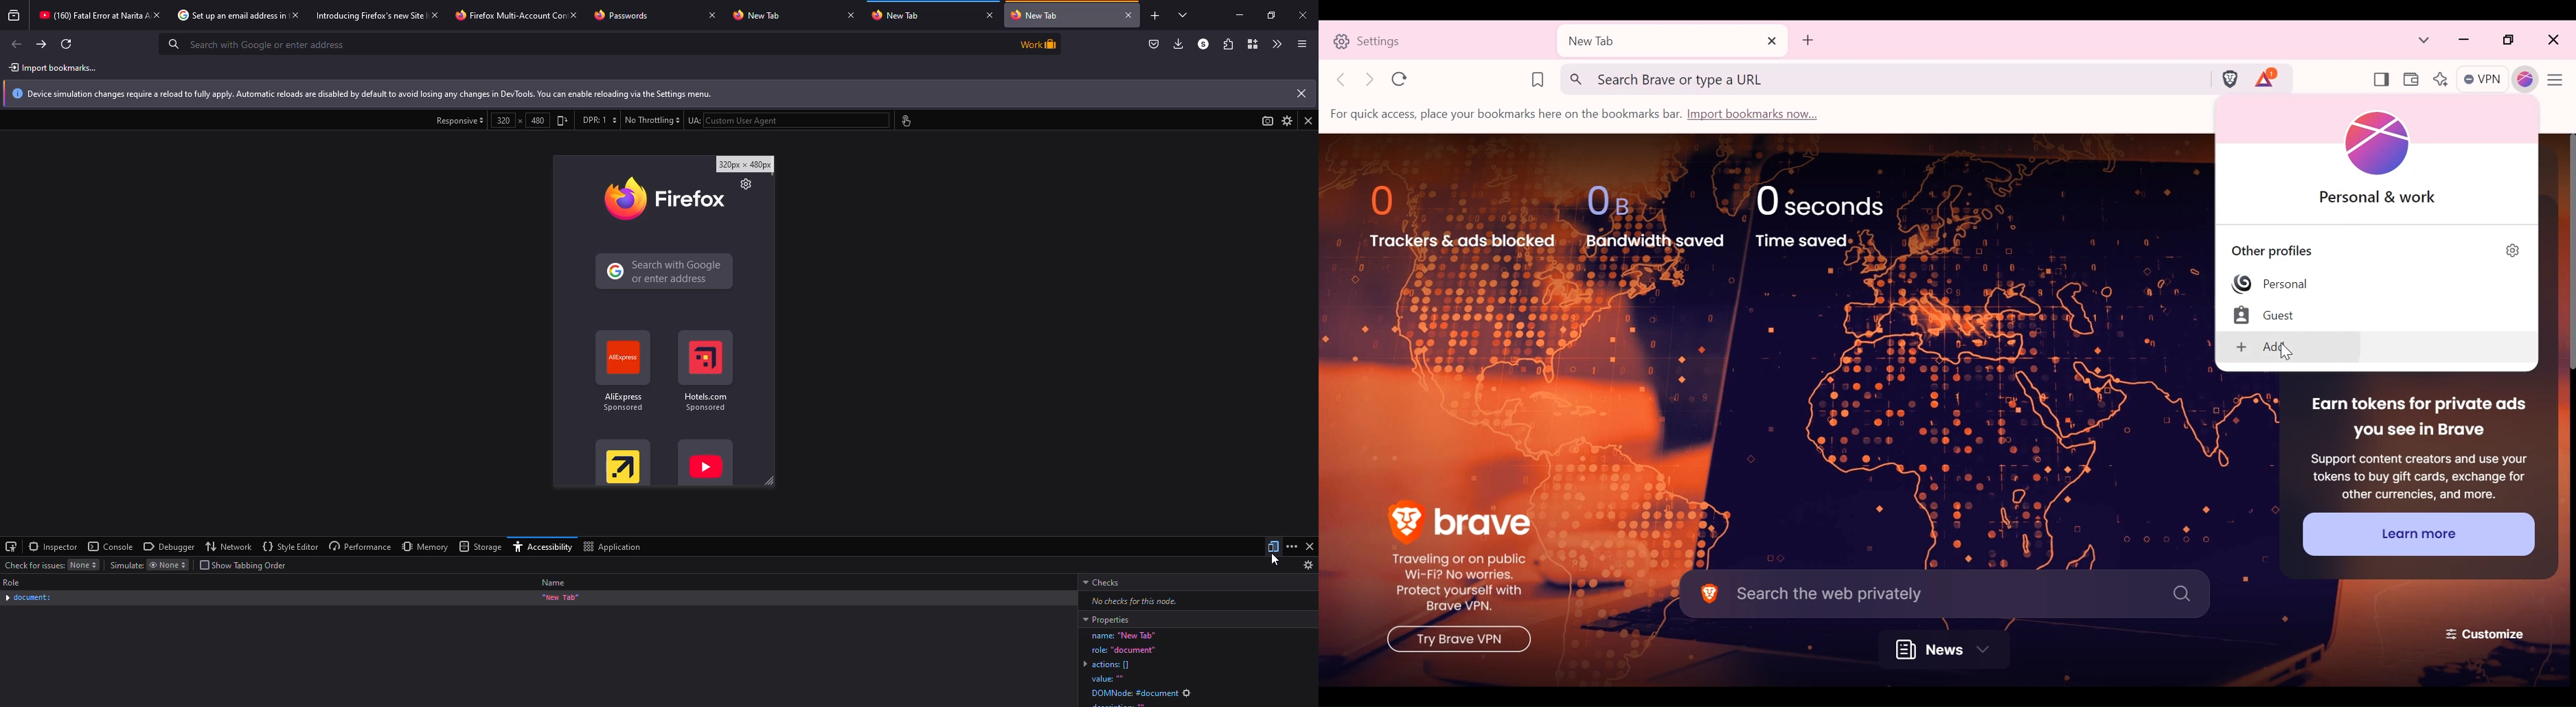  Describe the element at coordinates (626, 14) in the screenshot. I see `tab` at that location.